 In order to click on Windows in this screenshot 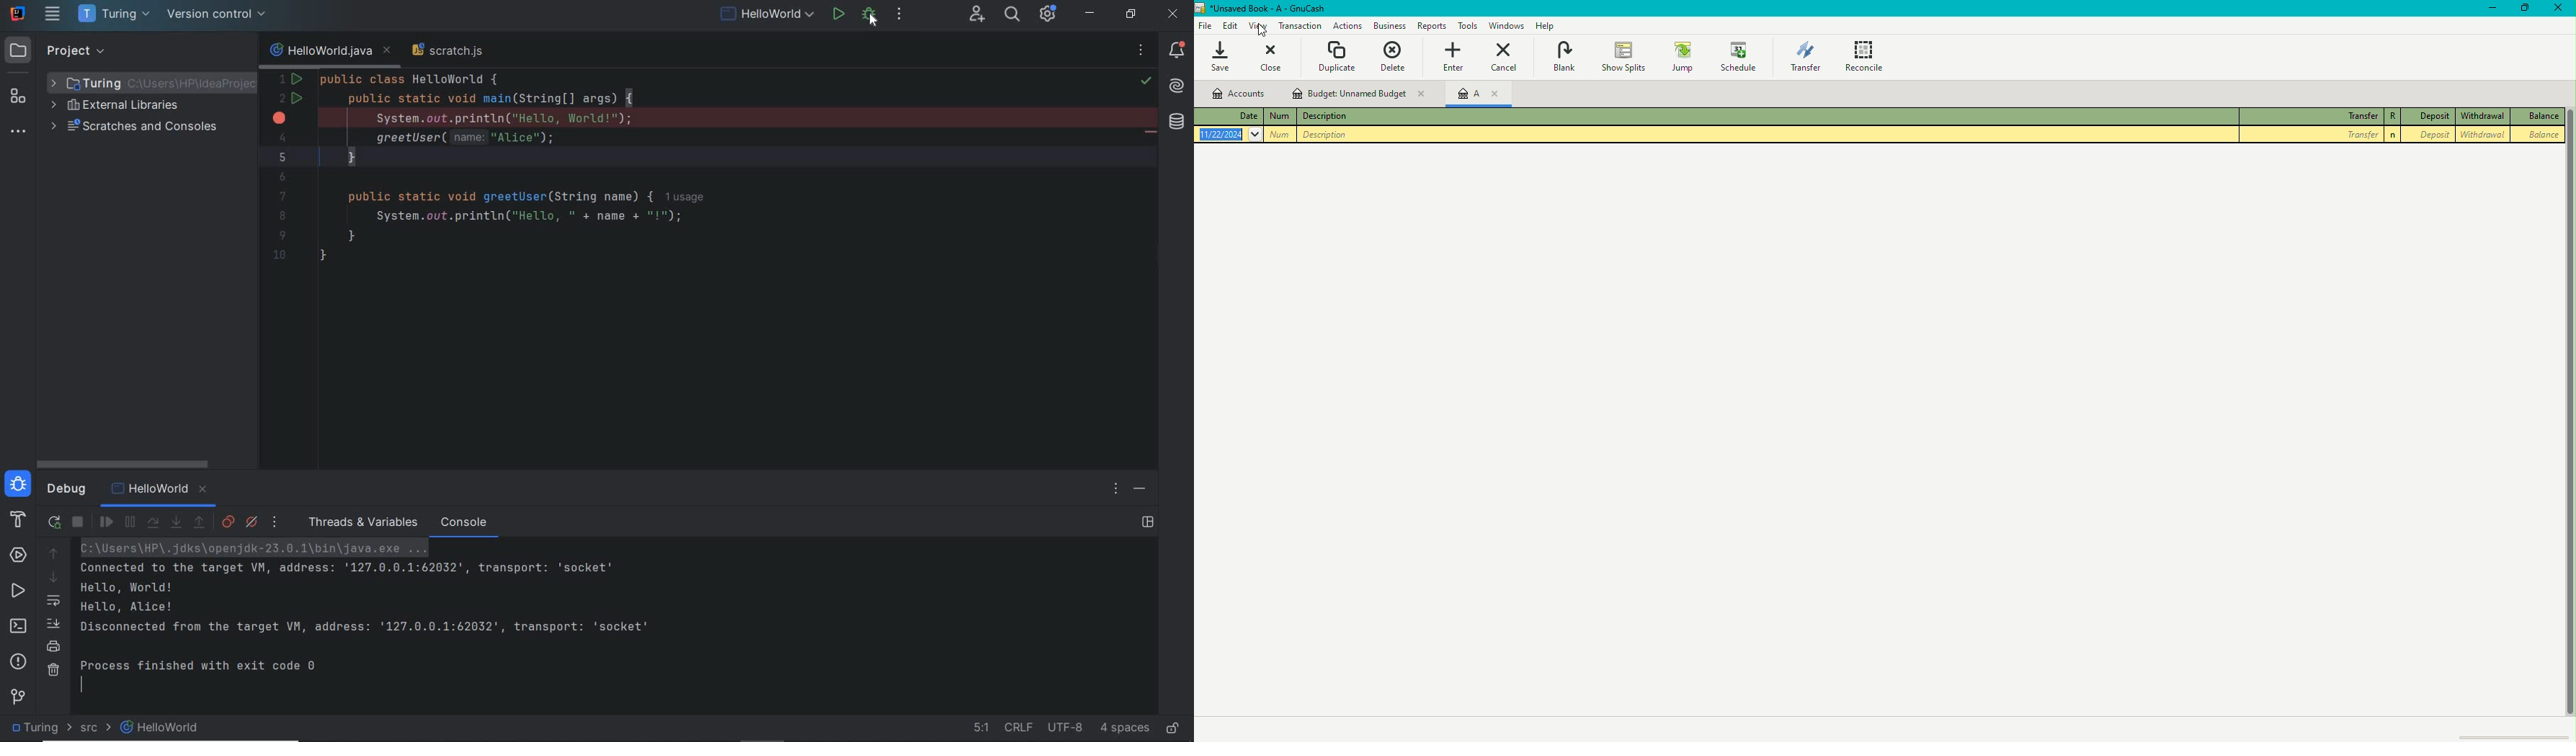, I will do `click(1507, 26)`.